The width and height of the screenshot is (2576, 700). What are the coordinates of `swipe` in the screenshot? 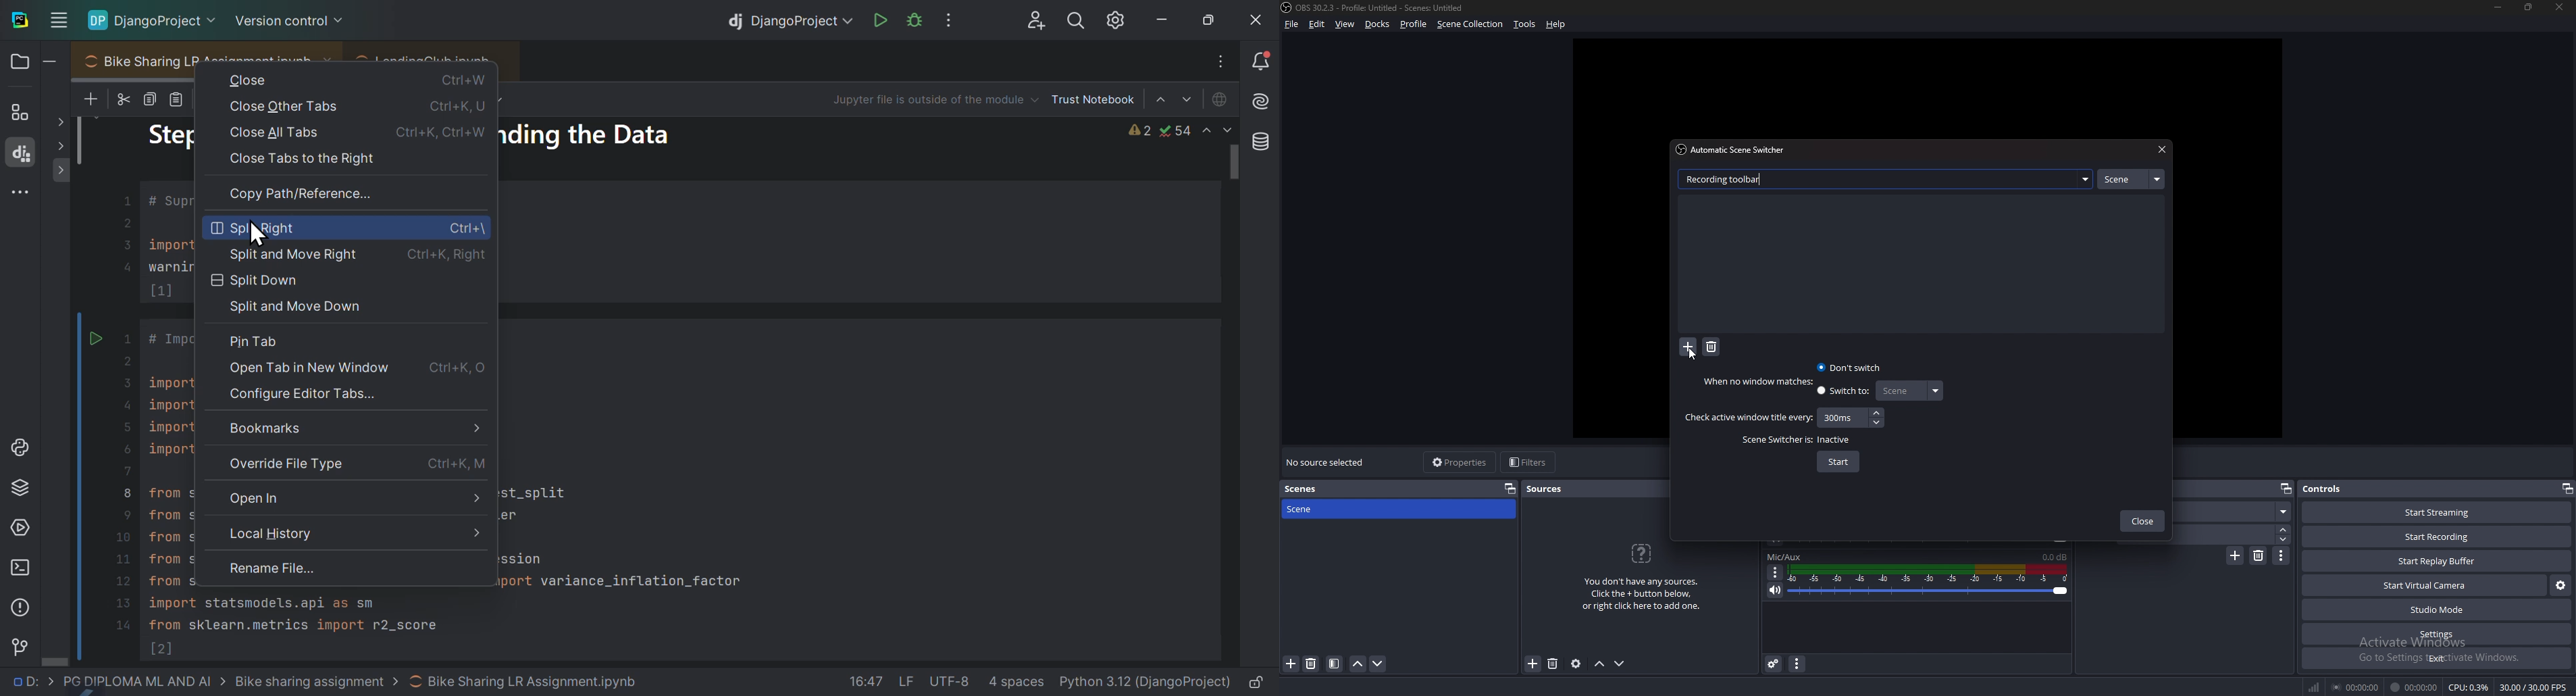 It's located at (2236, 512).